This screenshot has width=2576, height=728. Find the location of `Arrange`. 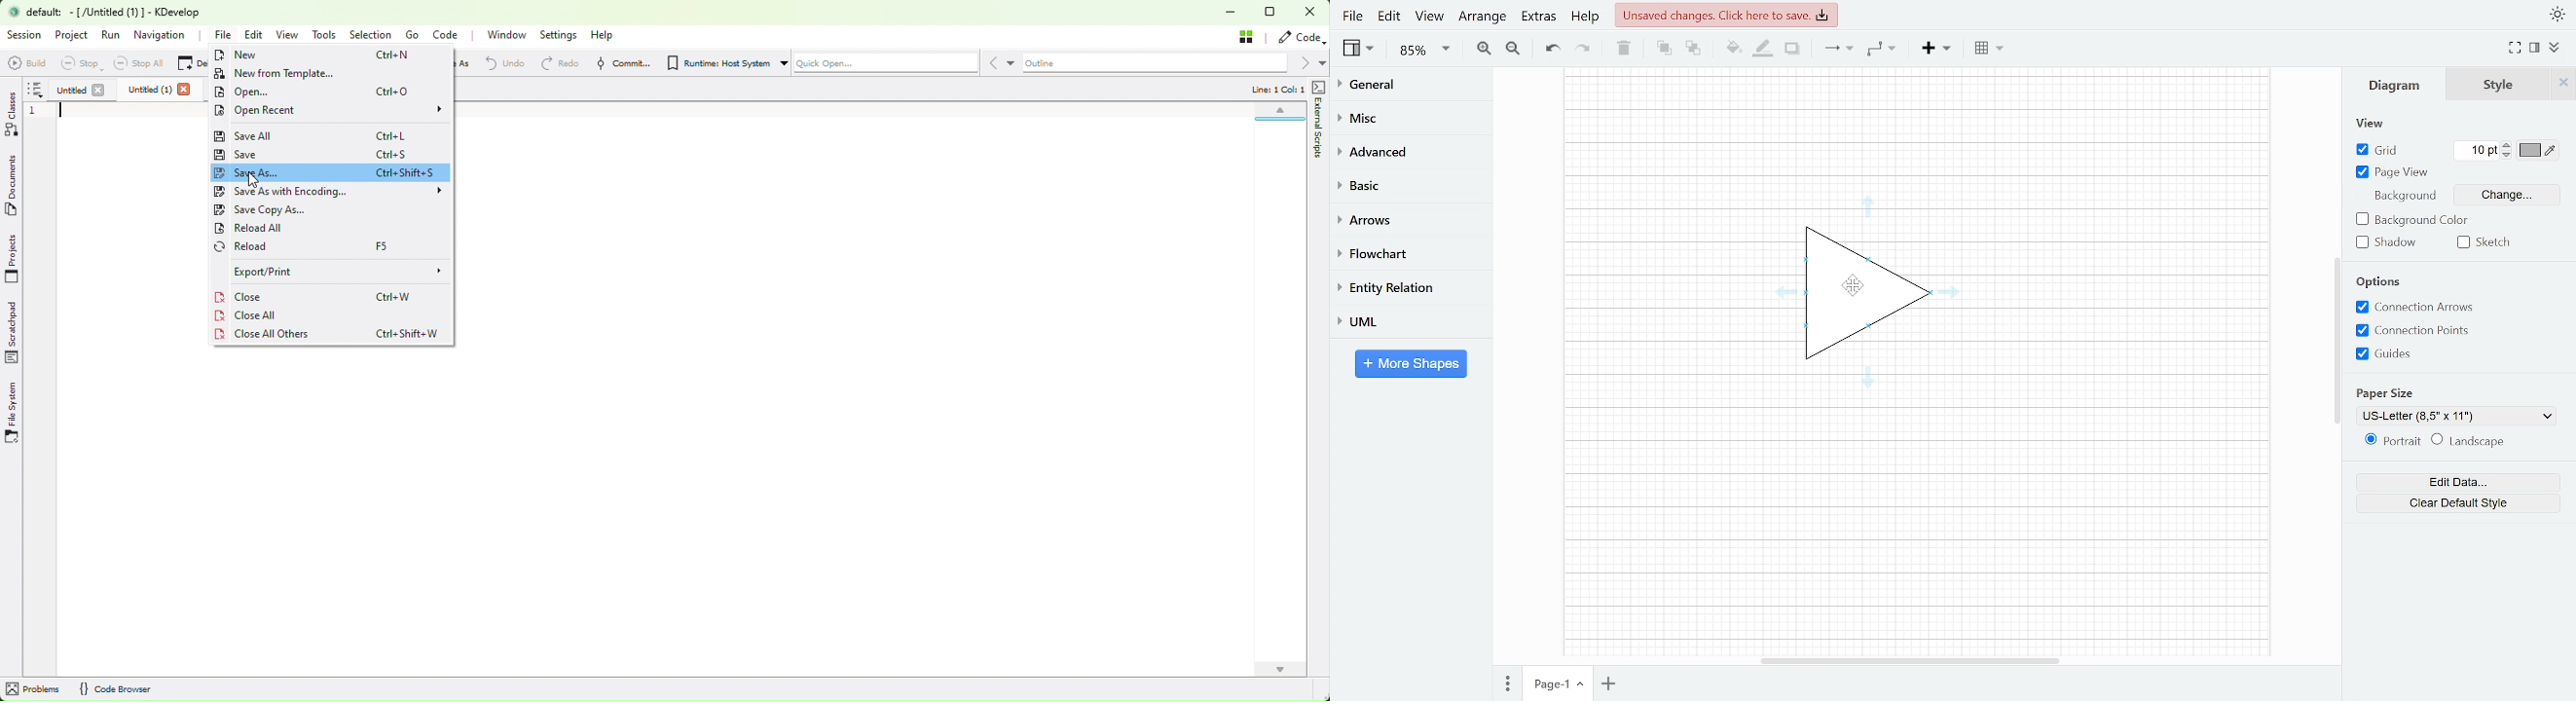

Arrange is located at coordinates (1482, 16).